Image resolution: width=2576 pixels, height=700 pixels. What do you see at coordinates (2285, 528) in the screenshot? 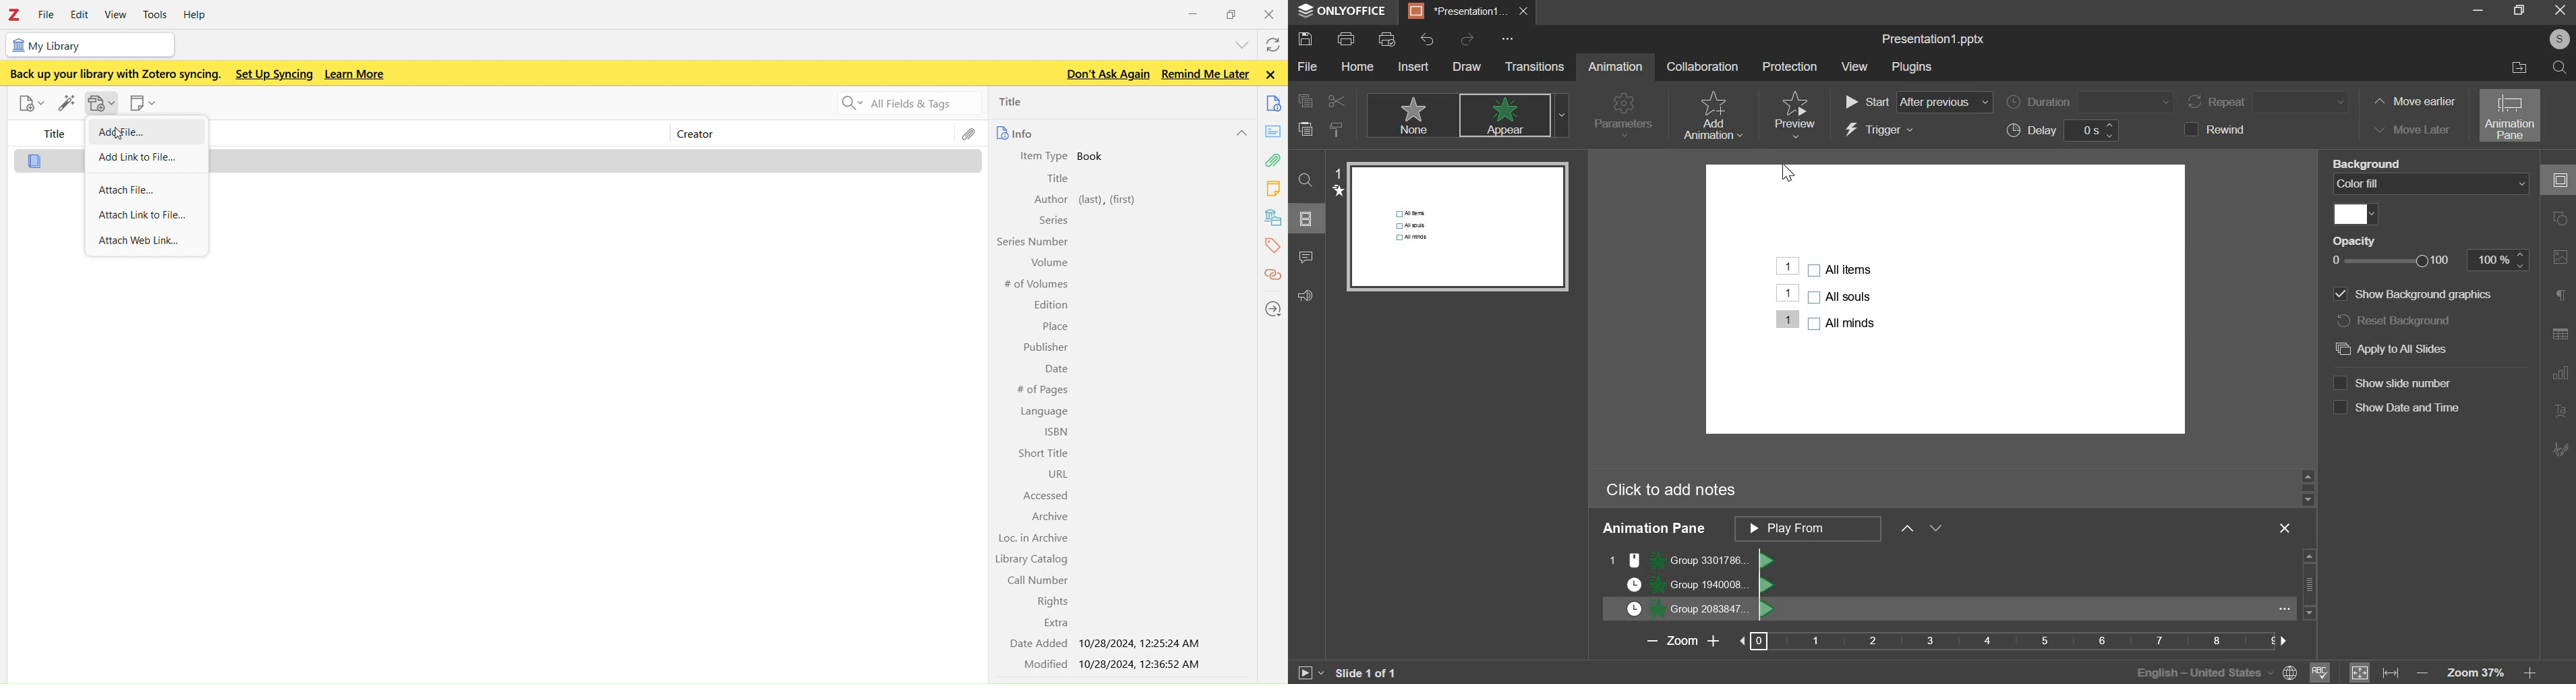
I see `exit` at bounding box center [2285, 528].